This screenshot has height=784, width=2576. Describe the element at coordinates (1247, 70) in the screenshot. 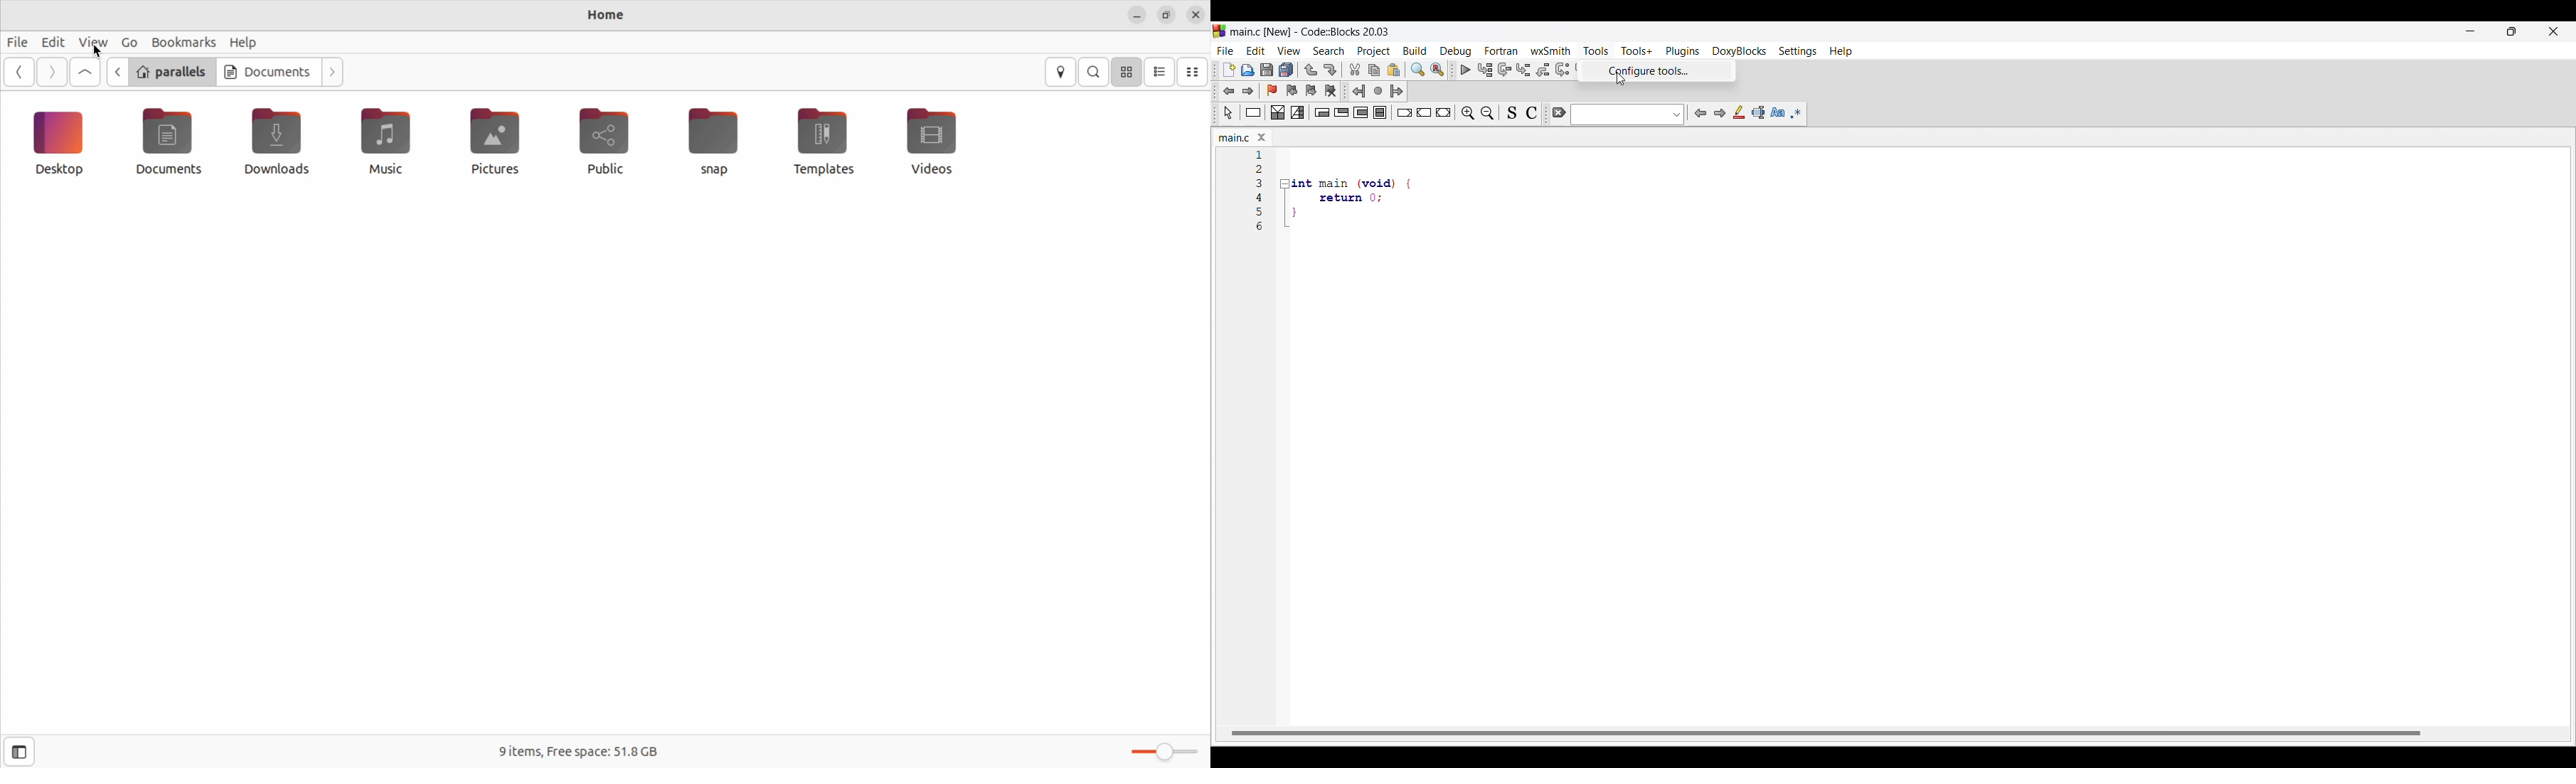

I see `Open` at that location.